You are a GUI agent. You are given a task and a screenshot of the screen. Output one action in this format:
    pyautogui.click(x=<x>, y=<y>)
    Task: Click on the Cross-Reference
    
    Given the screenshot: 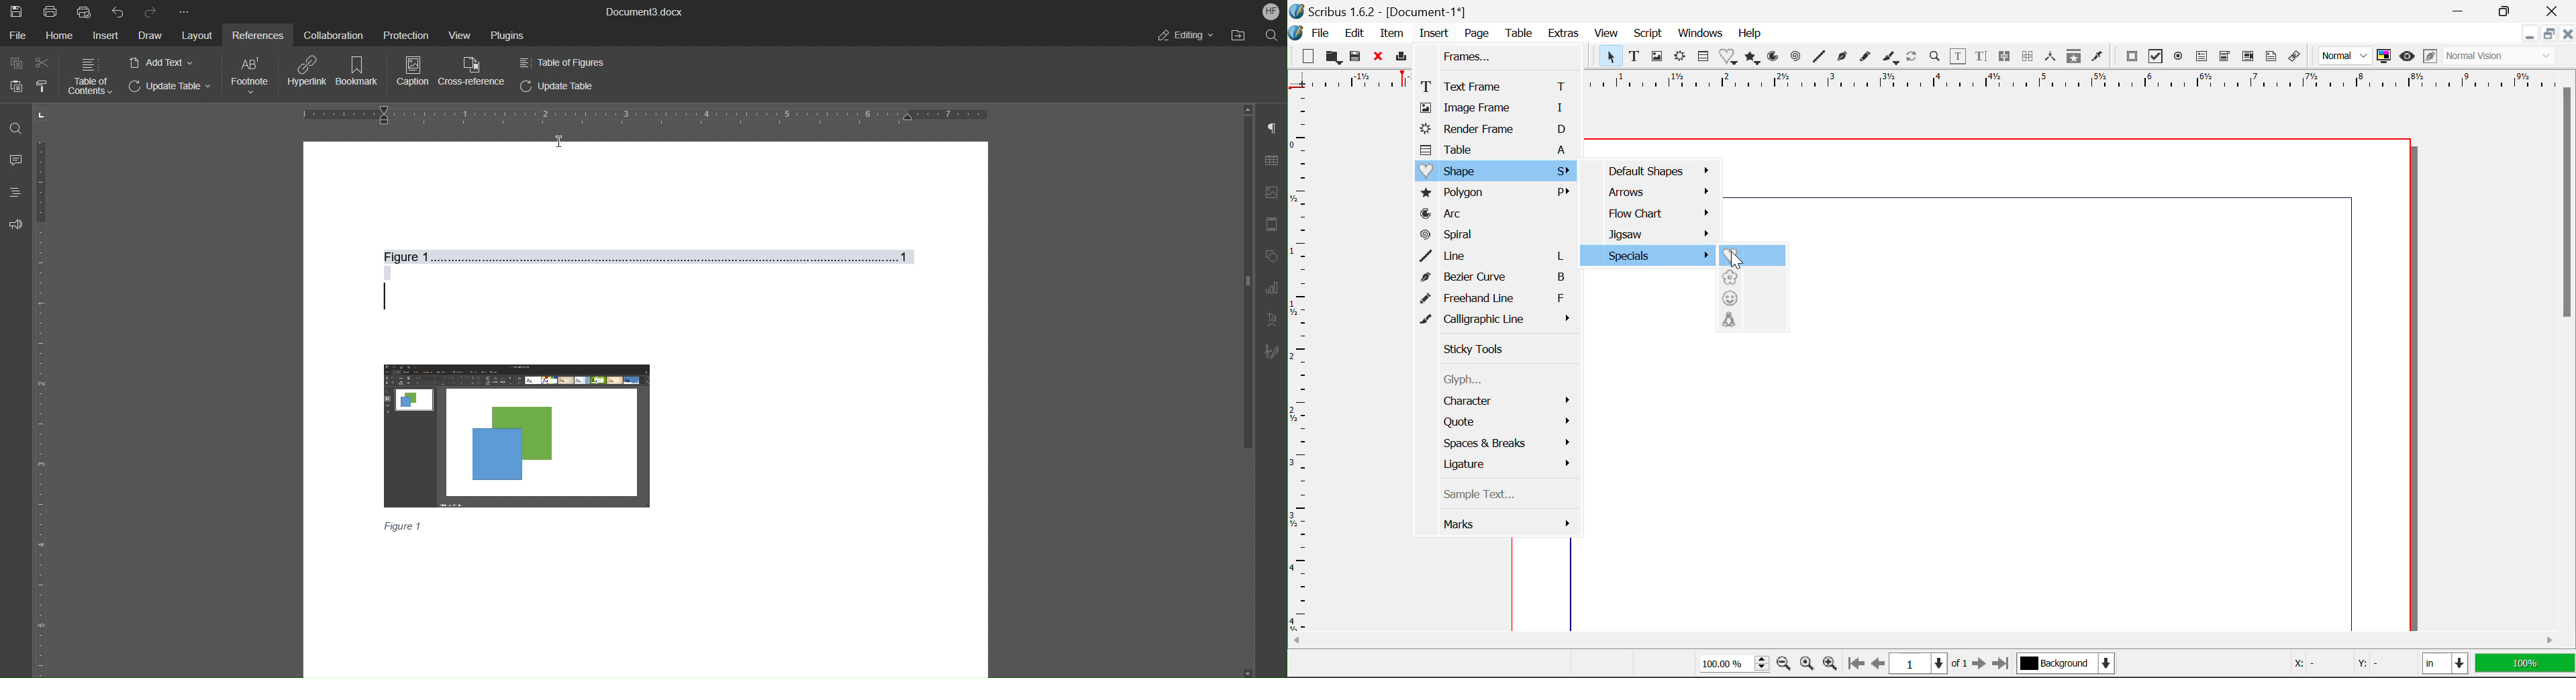 What is the action you would take?
    pyautogui.click(x=475, y=72)
    